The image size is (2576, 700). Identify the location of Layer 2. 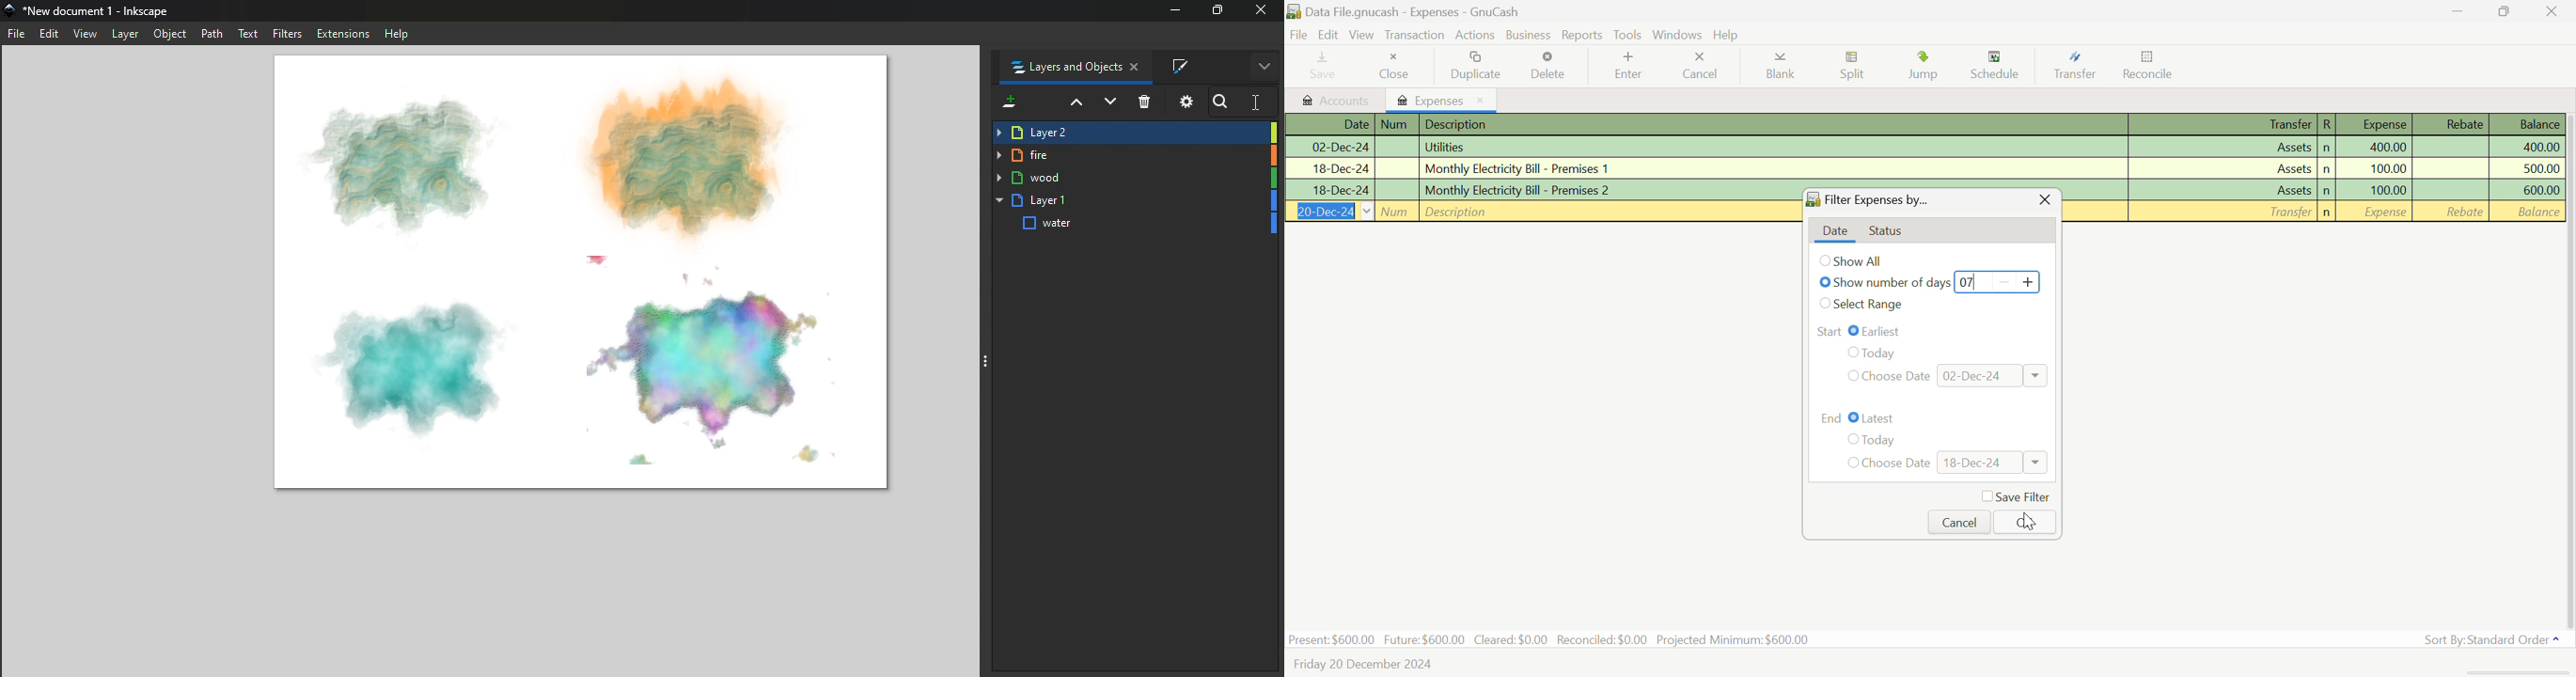
(1134, 134).